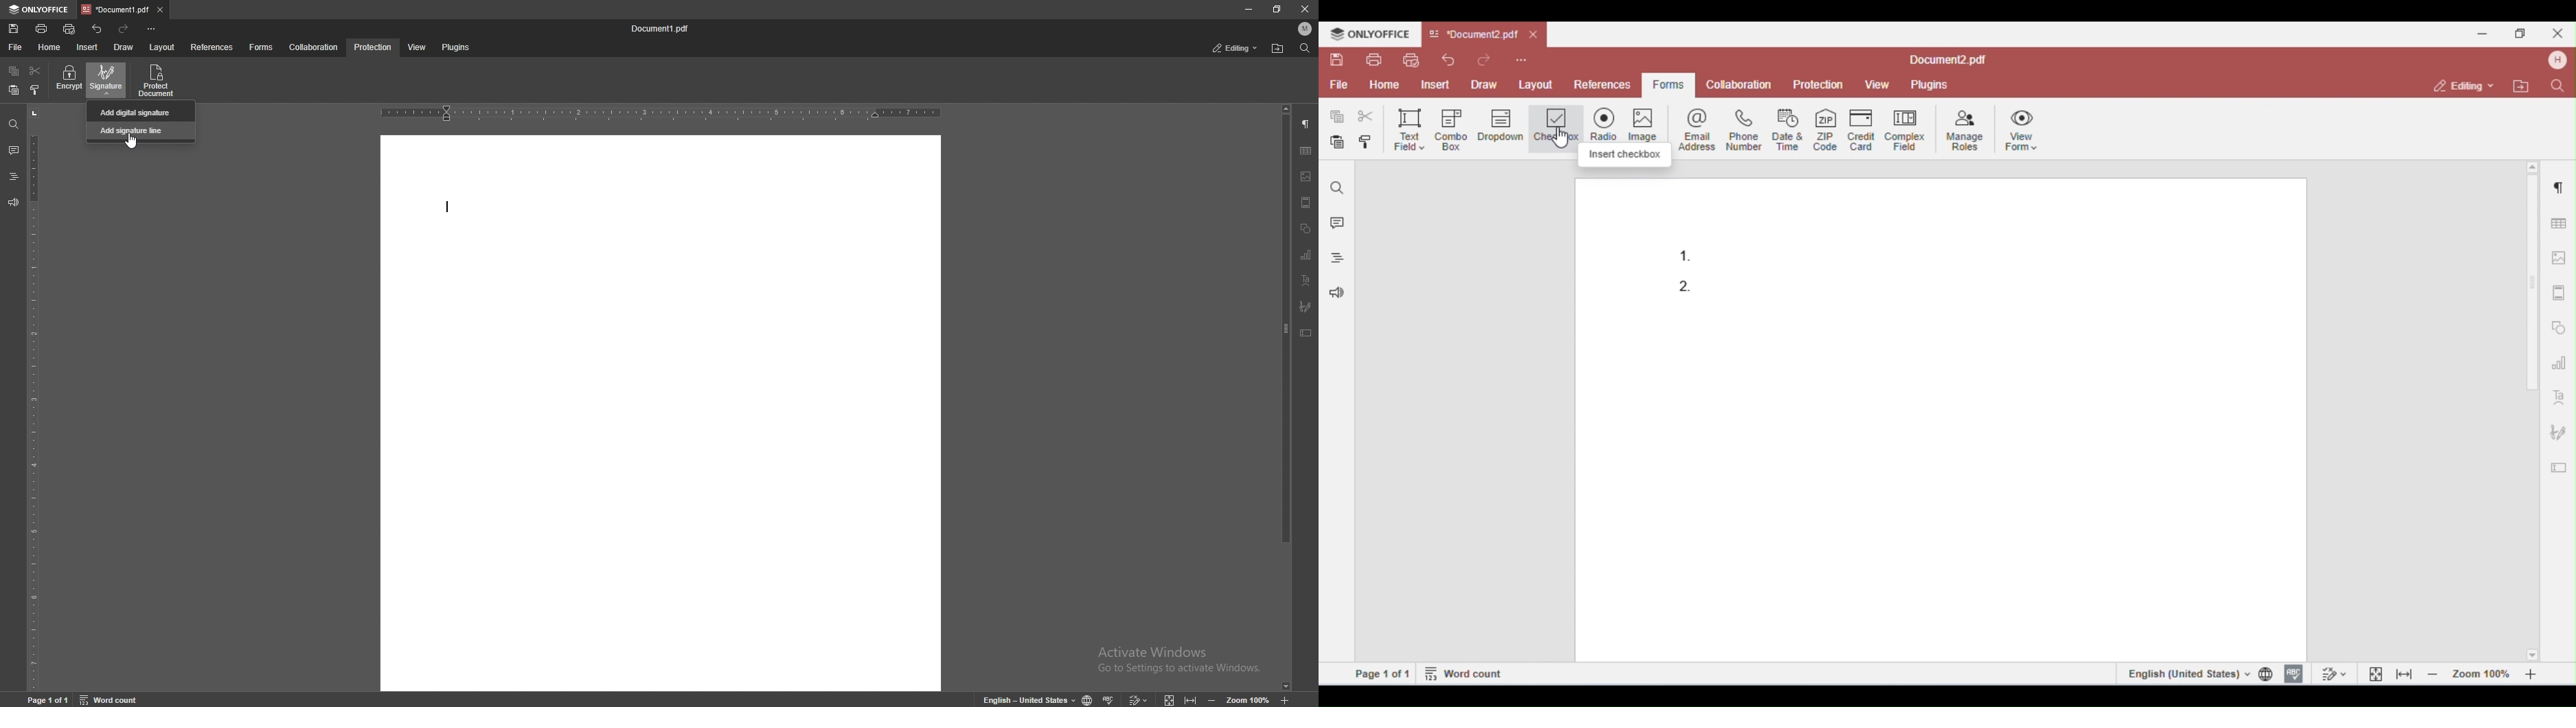 The height and width of the screenshot is (728, 2576). I want to click on find, so click(14, 125).